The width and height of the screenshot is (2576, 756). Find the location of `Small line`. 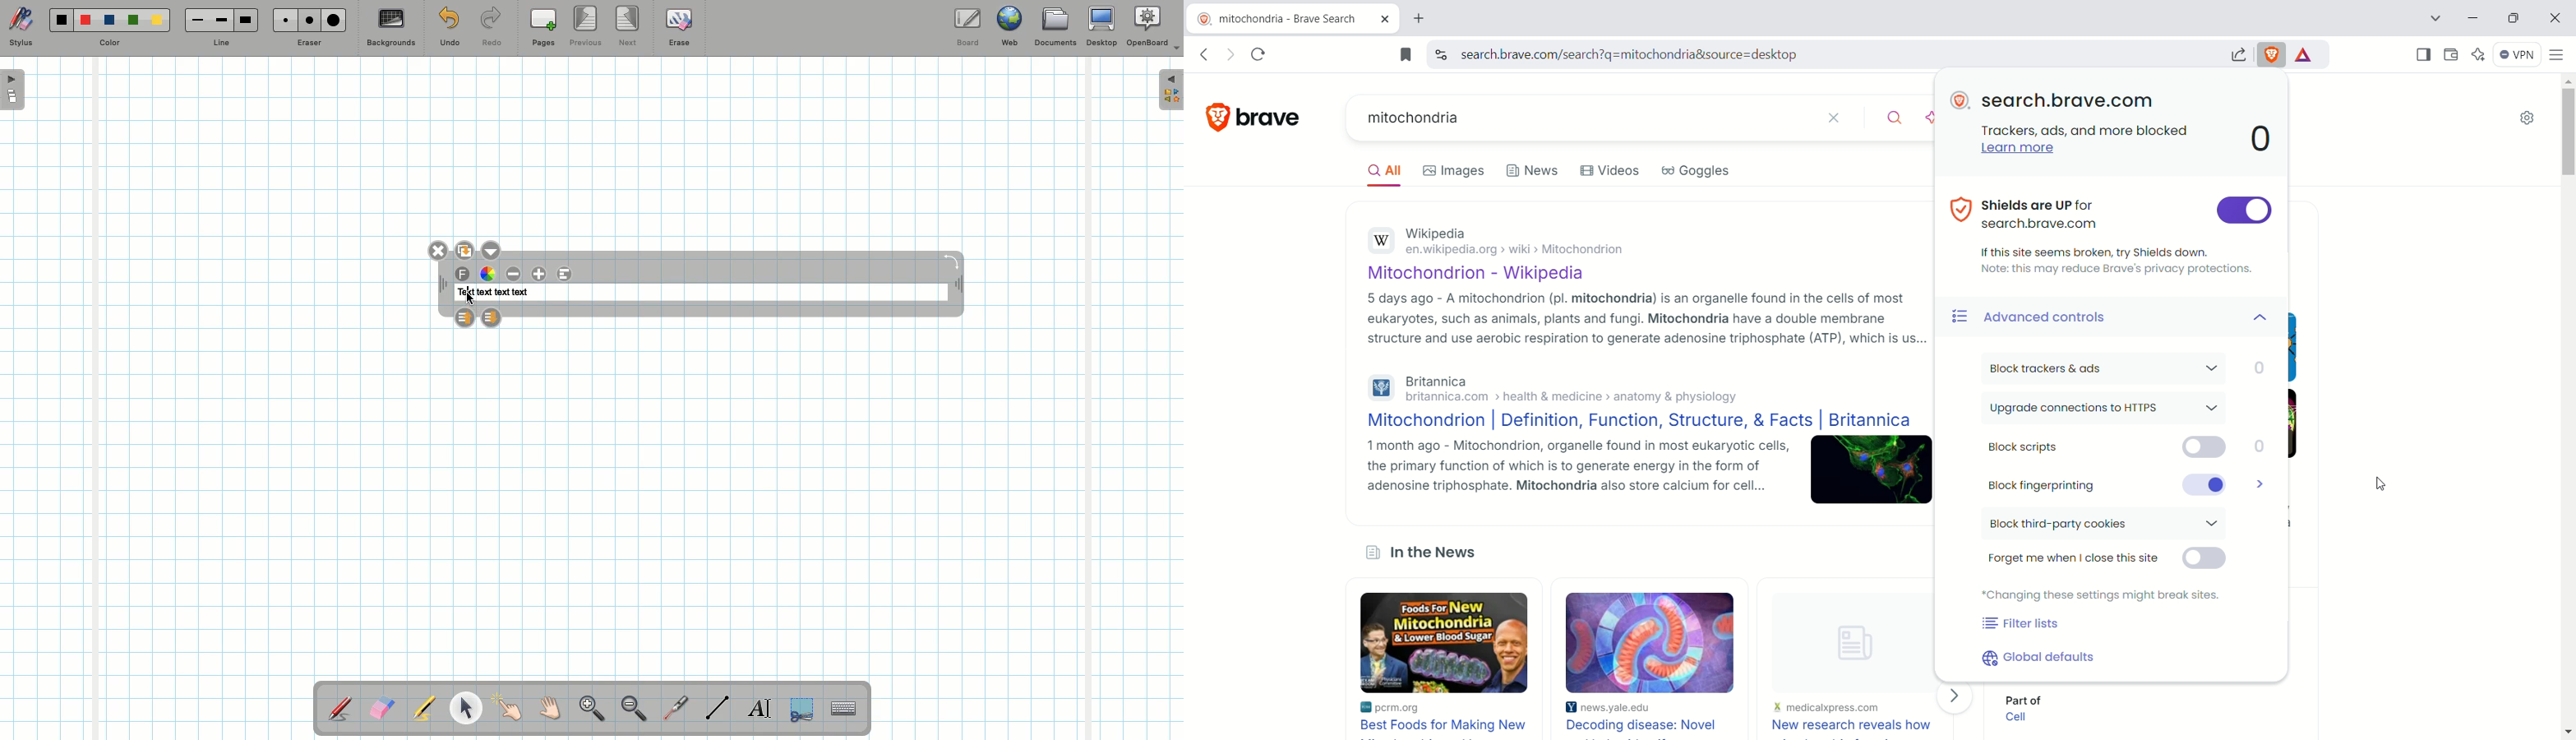

Small line is located at coordinates (195, 21).